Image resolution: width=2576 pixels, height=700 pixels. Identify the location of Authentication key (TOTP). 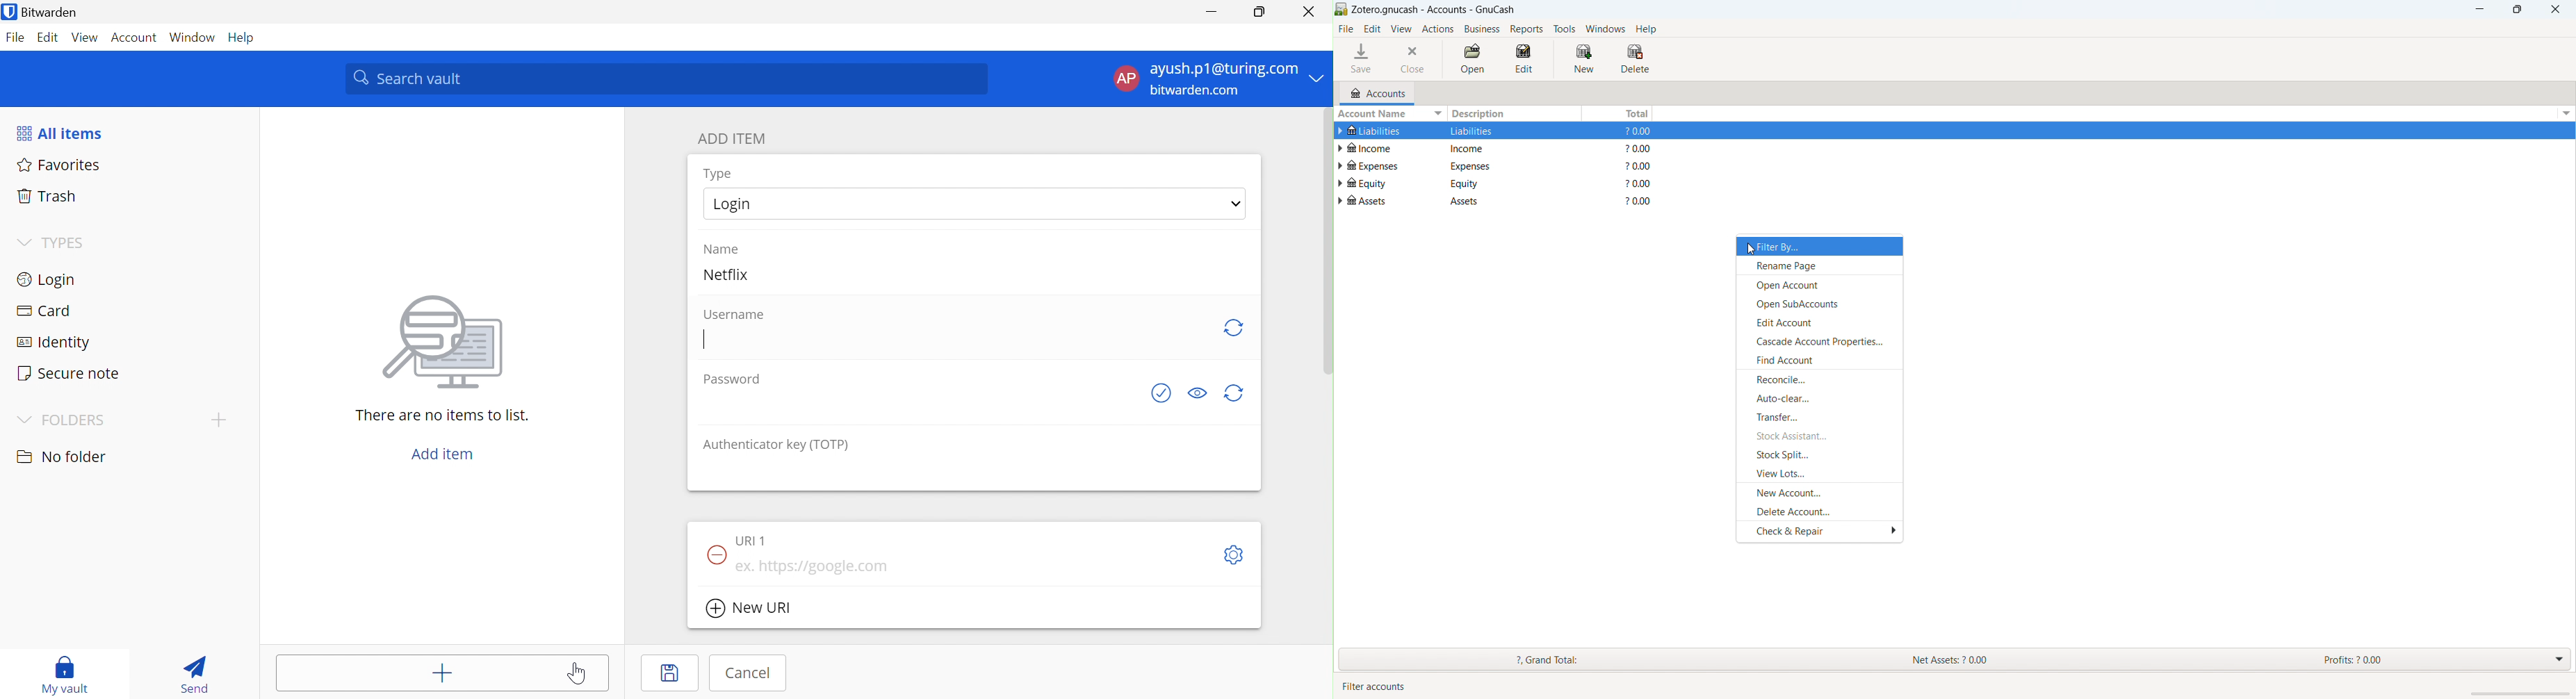
(776, 446).